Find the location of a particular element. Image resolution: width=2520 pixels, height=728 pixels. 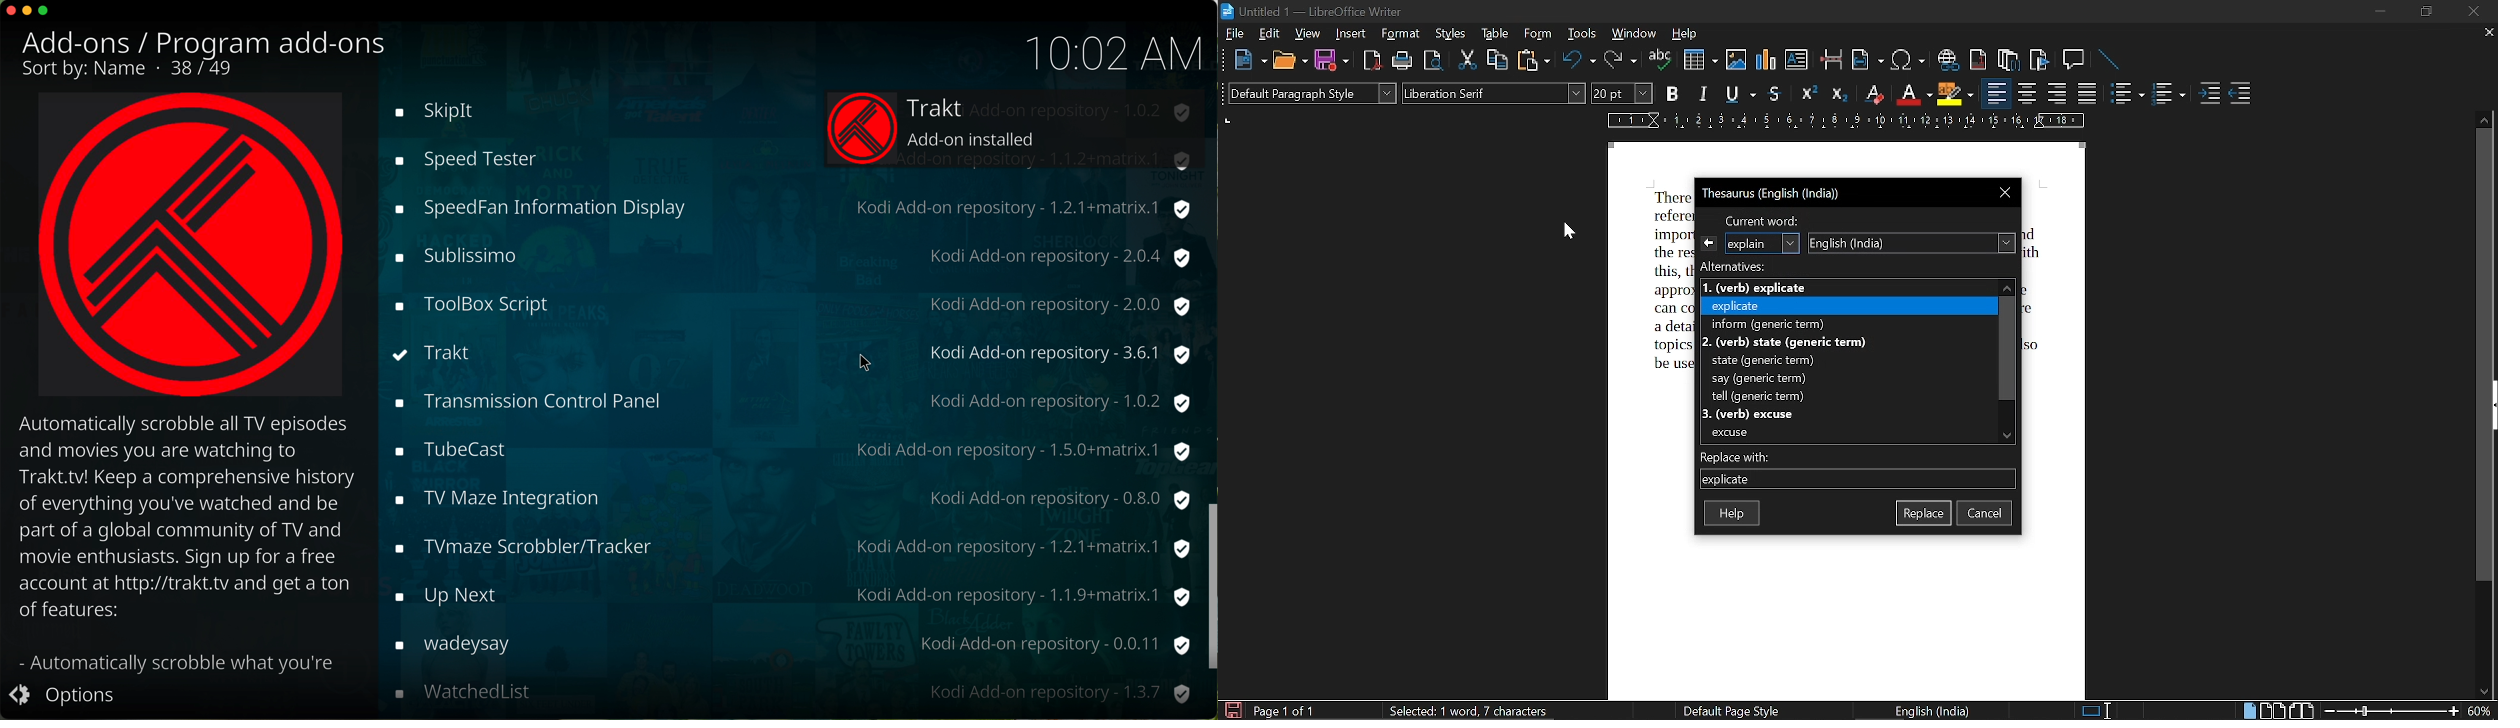

Trakt installed is located at coordinates (437, 356).